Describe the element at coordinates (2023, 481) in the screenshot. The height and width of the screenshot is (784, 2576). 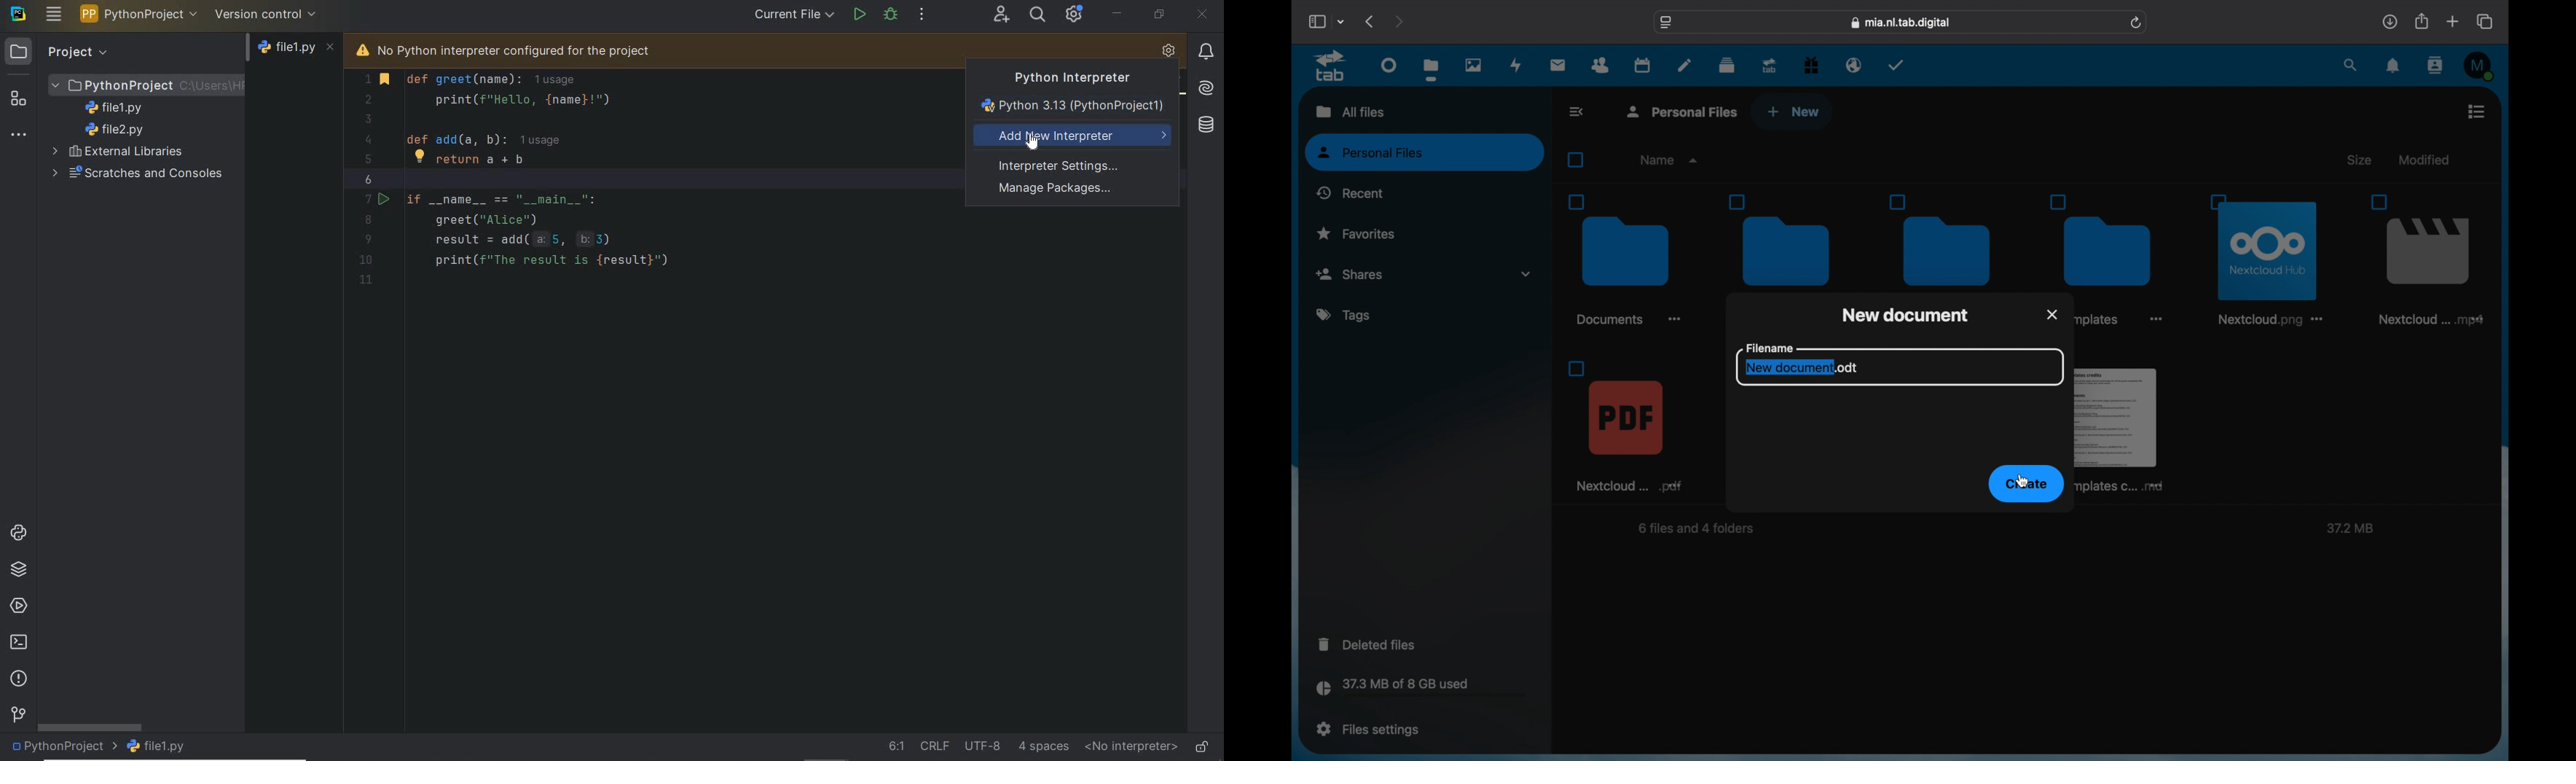
I see `cursor` at that location.